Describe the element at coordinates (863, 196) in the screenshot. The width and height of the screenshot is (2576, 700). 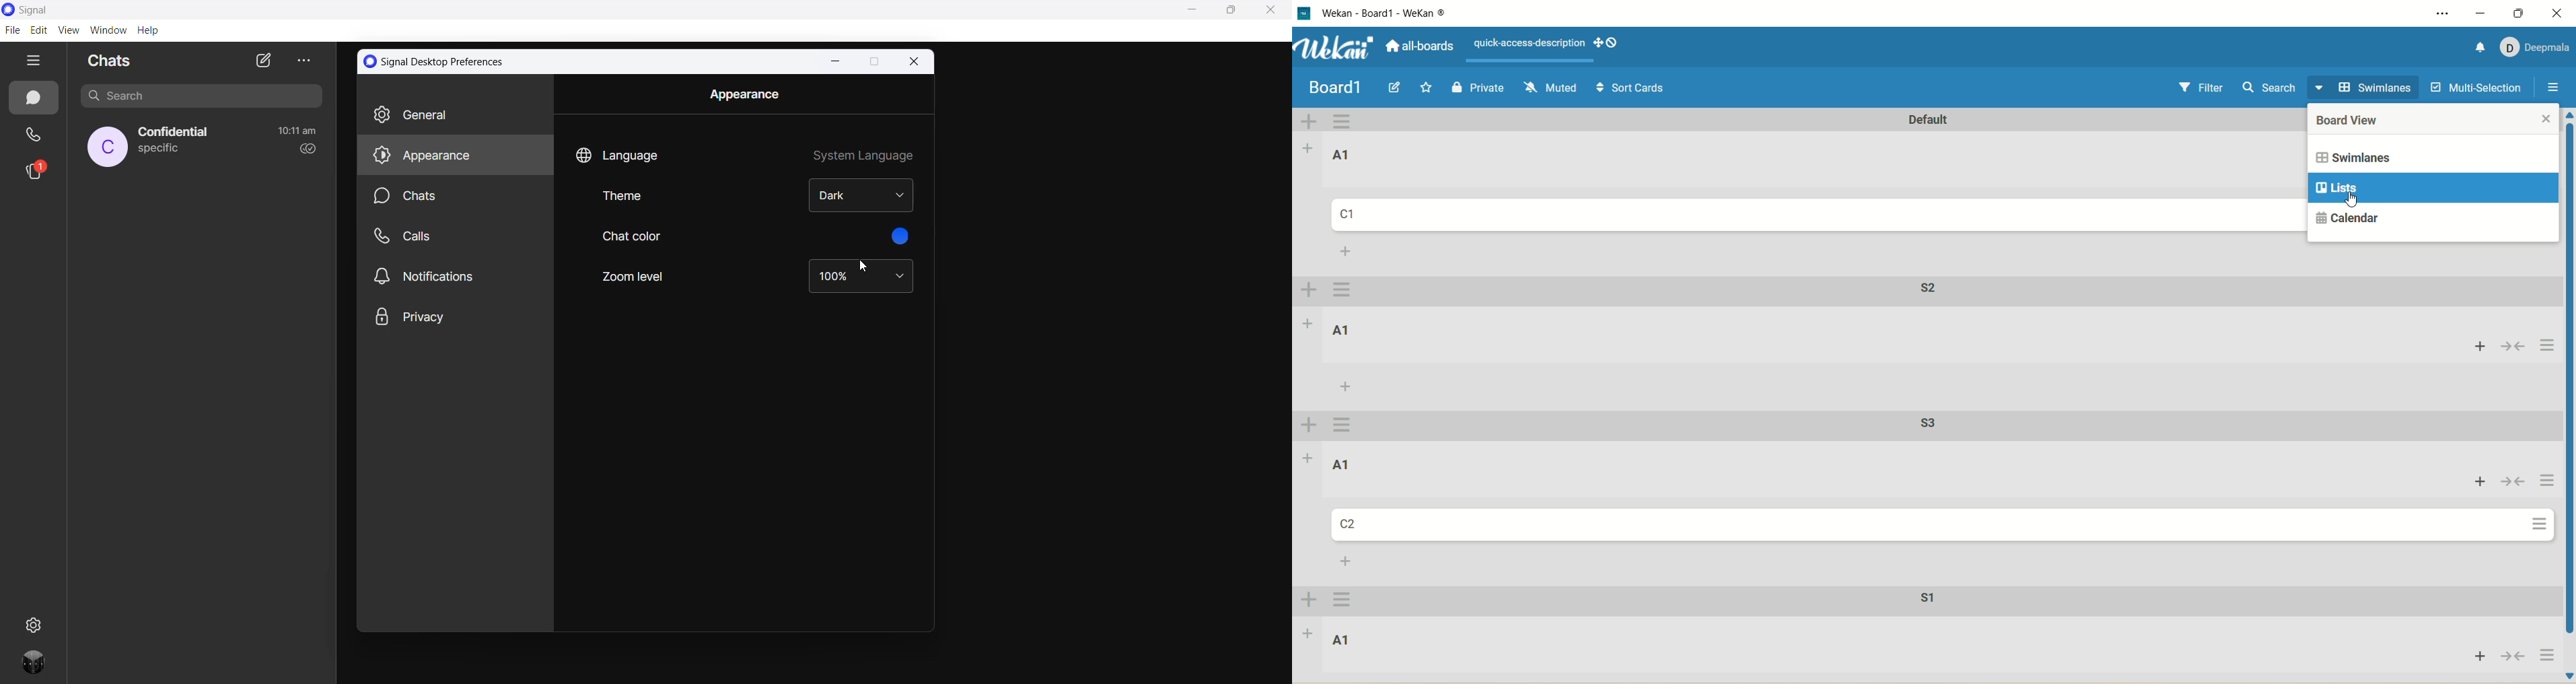
I see `theme dropdown buttom` at that location.